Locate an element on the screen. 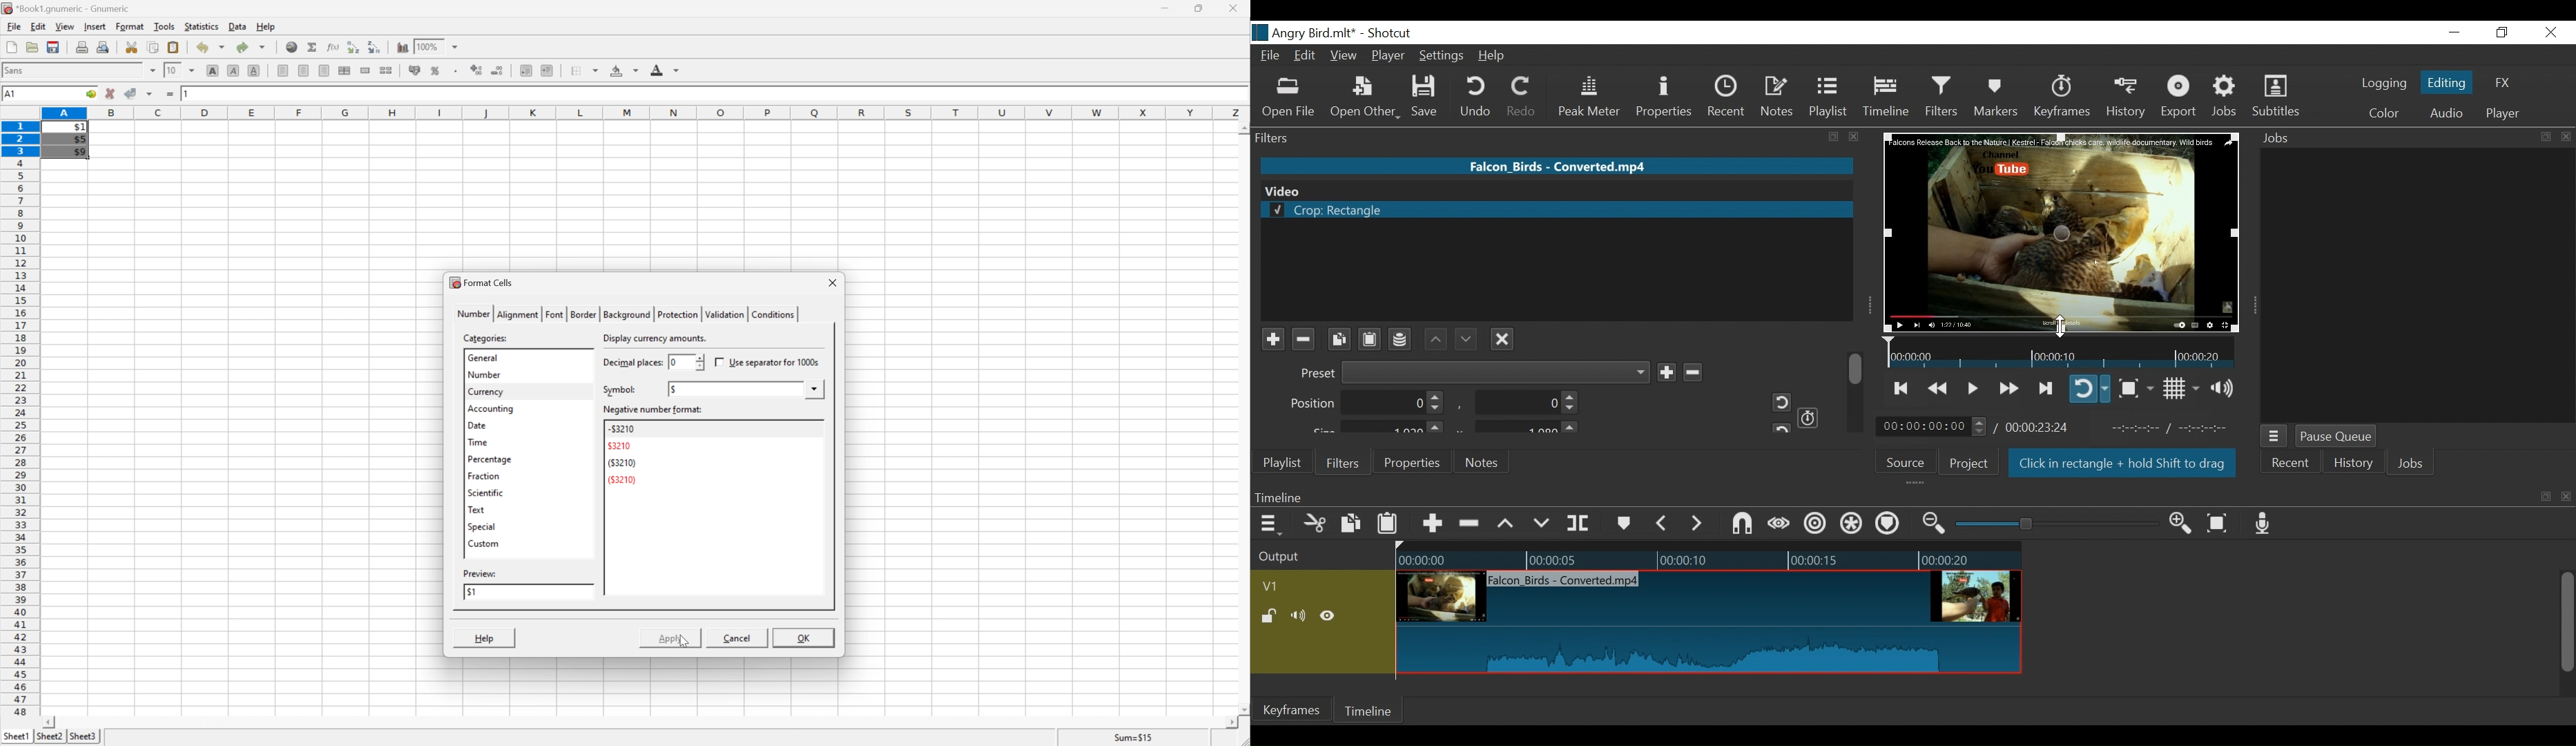 Image resolution: width=2576 pixels, height=756 pixels. Player is located at coordinates (2503, 114).